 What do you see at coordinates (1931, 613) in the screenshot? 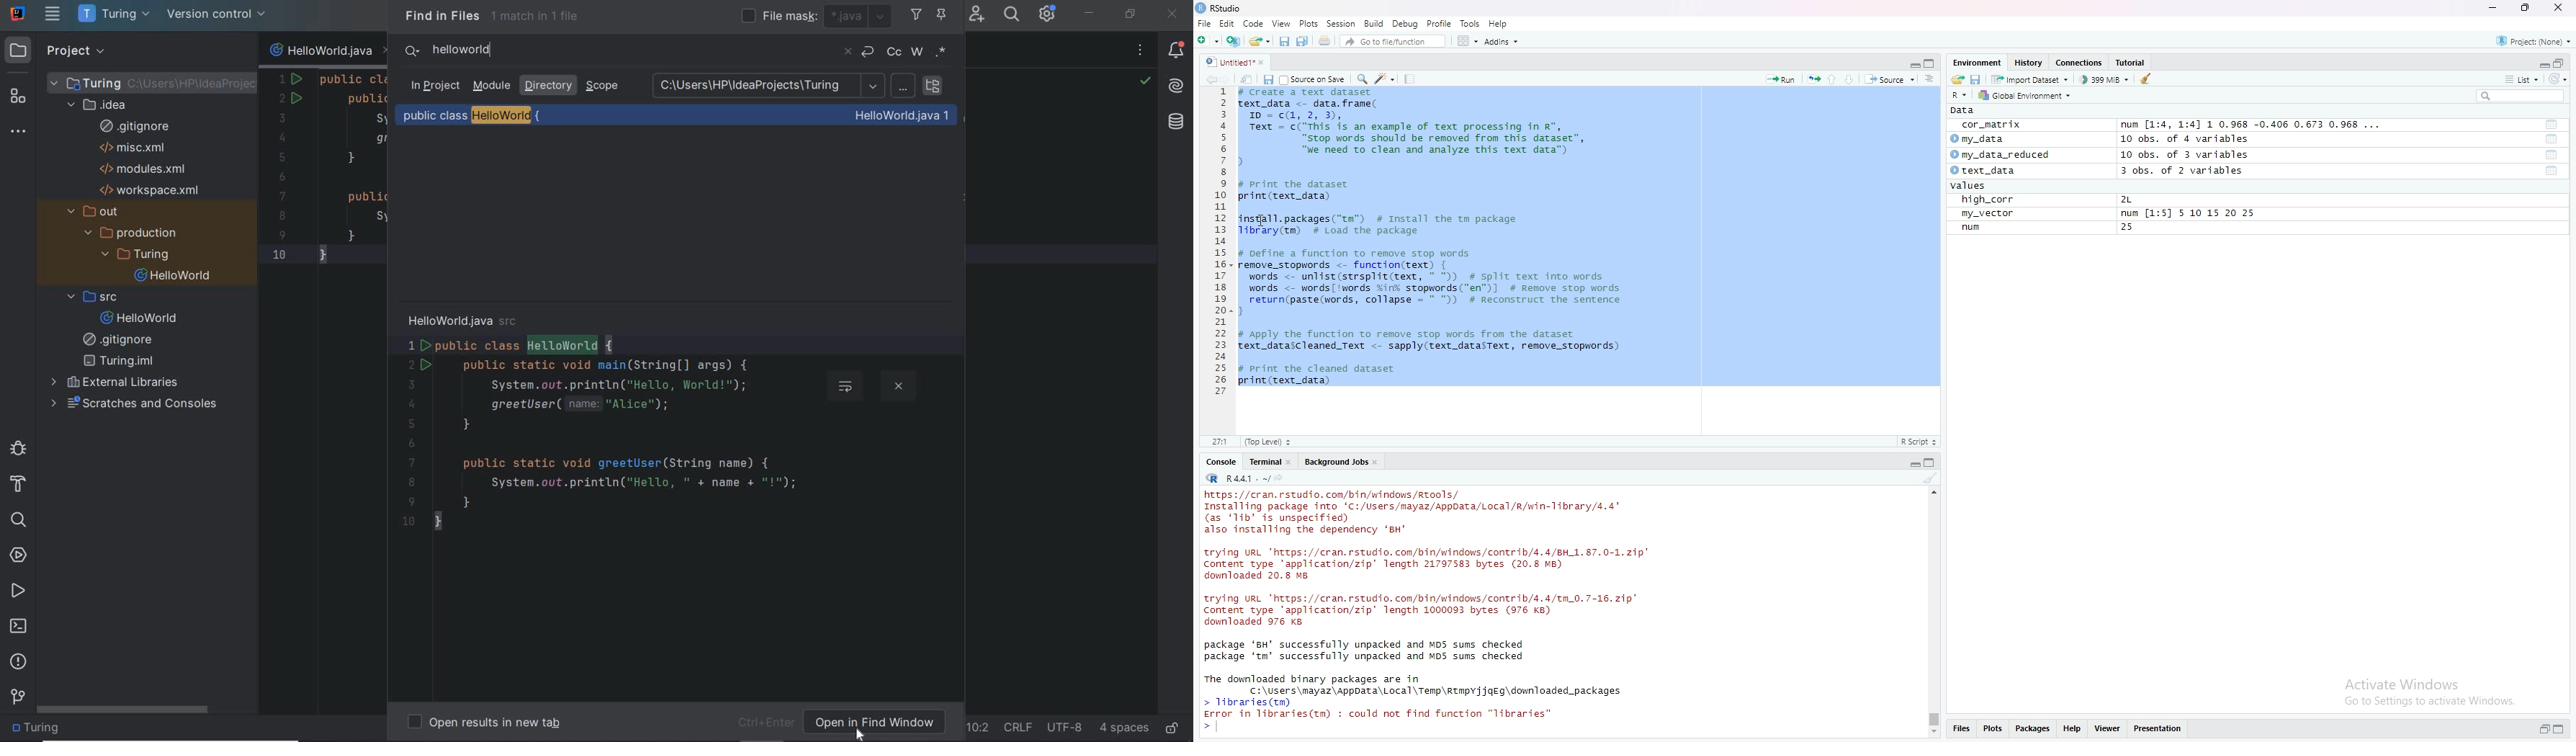
I see `scrollbar` at bounding box center [1931, 613].